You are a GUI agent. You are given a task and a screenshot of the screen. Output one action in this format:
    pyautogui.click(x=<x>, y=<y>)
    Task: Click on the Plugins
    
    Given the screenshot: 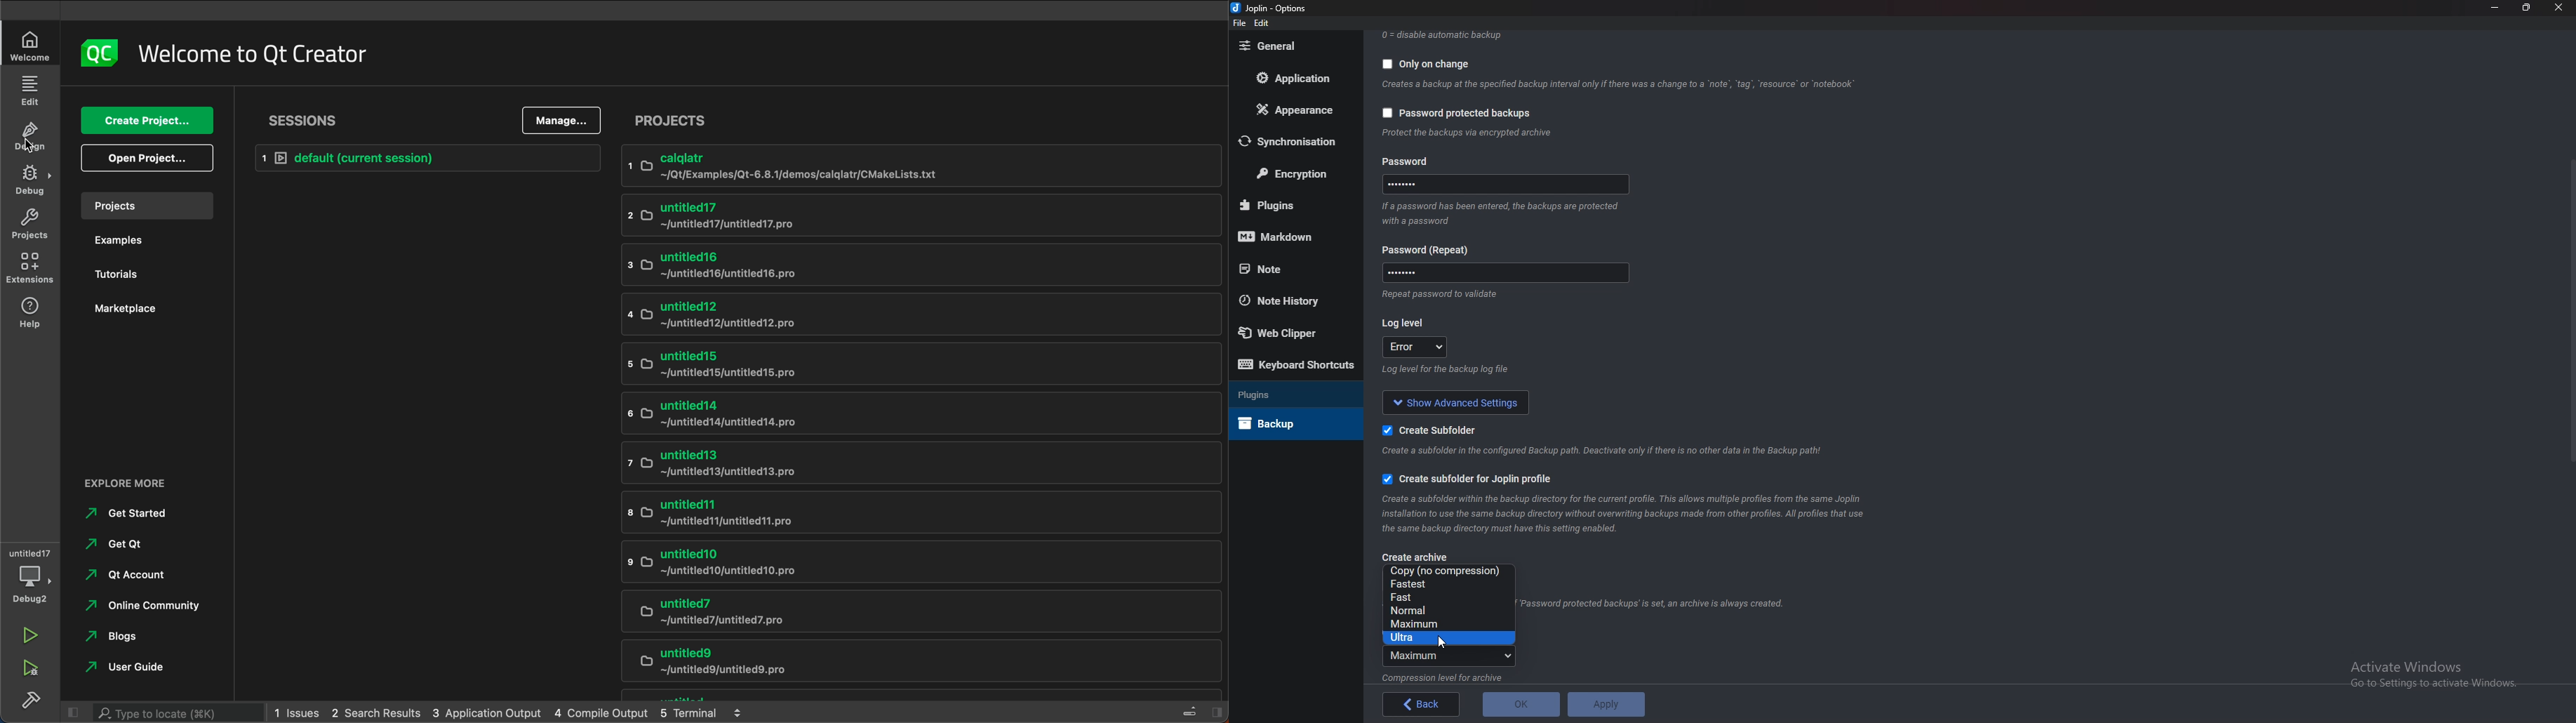 What is the action you would take?
    pyautogui.click(x=1292, y=204)
    